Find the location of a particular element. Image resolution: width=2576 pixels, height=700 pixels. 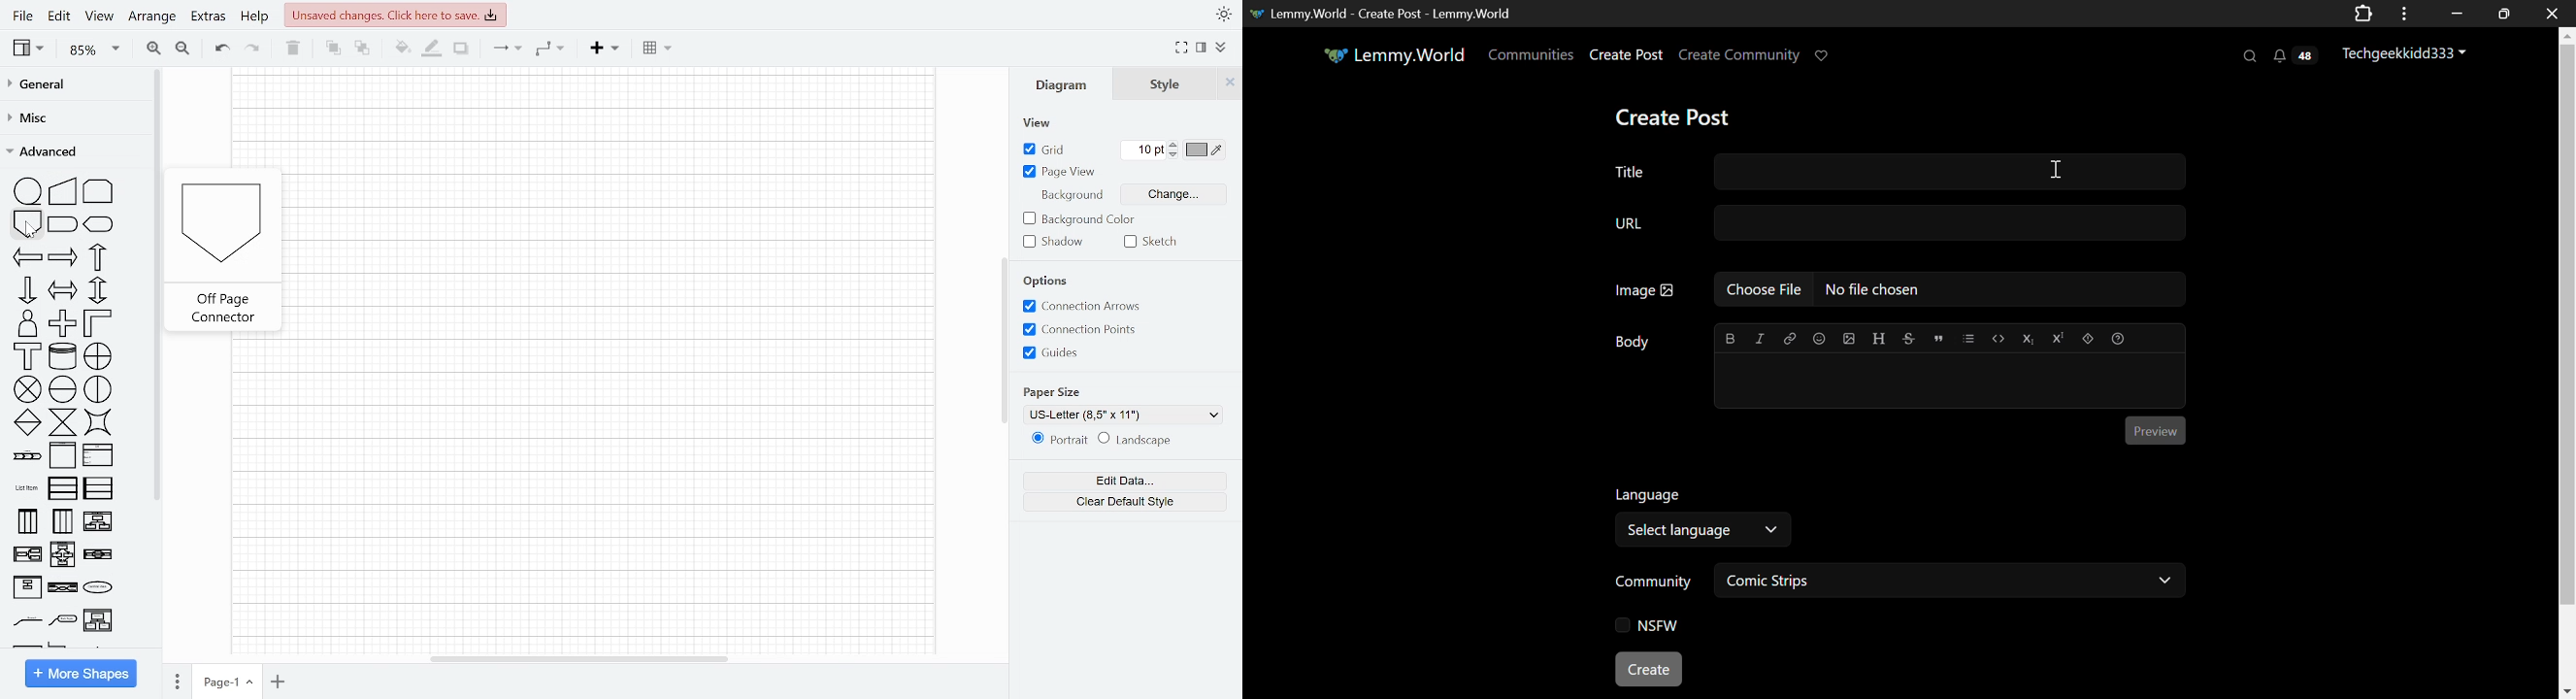

list is located at coordinates (99, 455).